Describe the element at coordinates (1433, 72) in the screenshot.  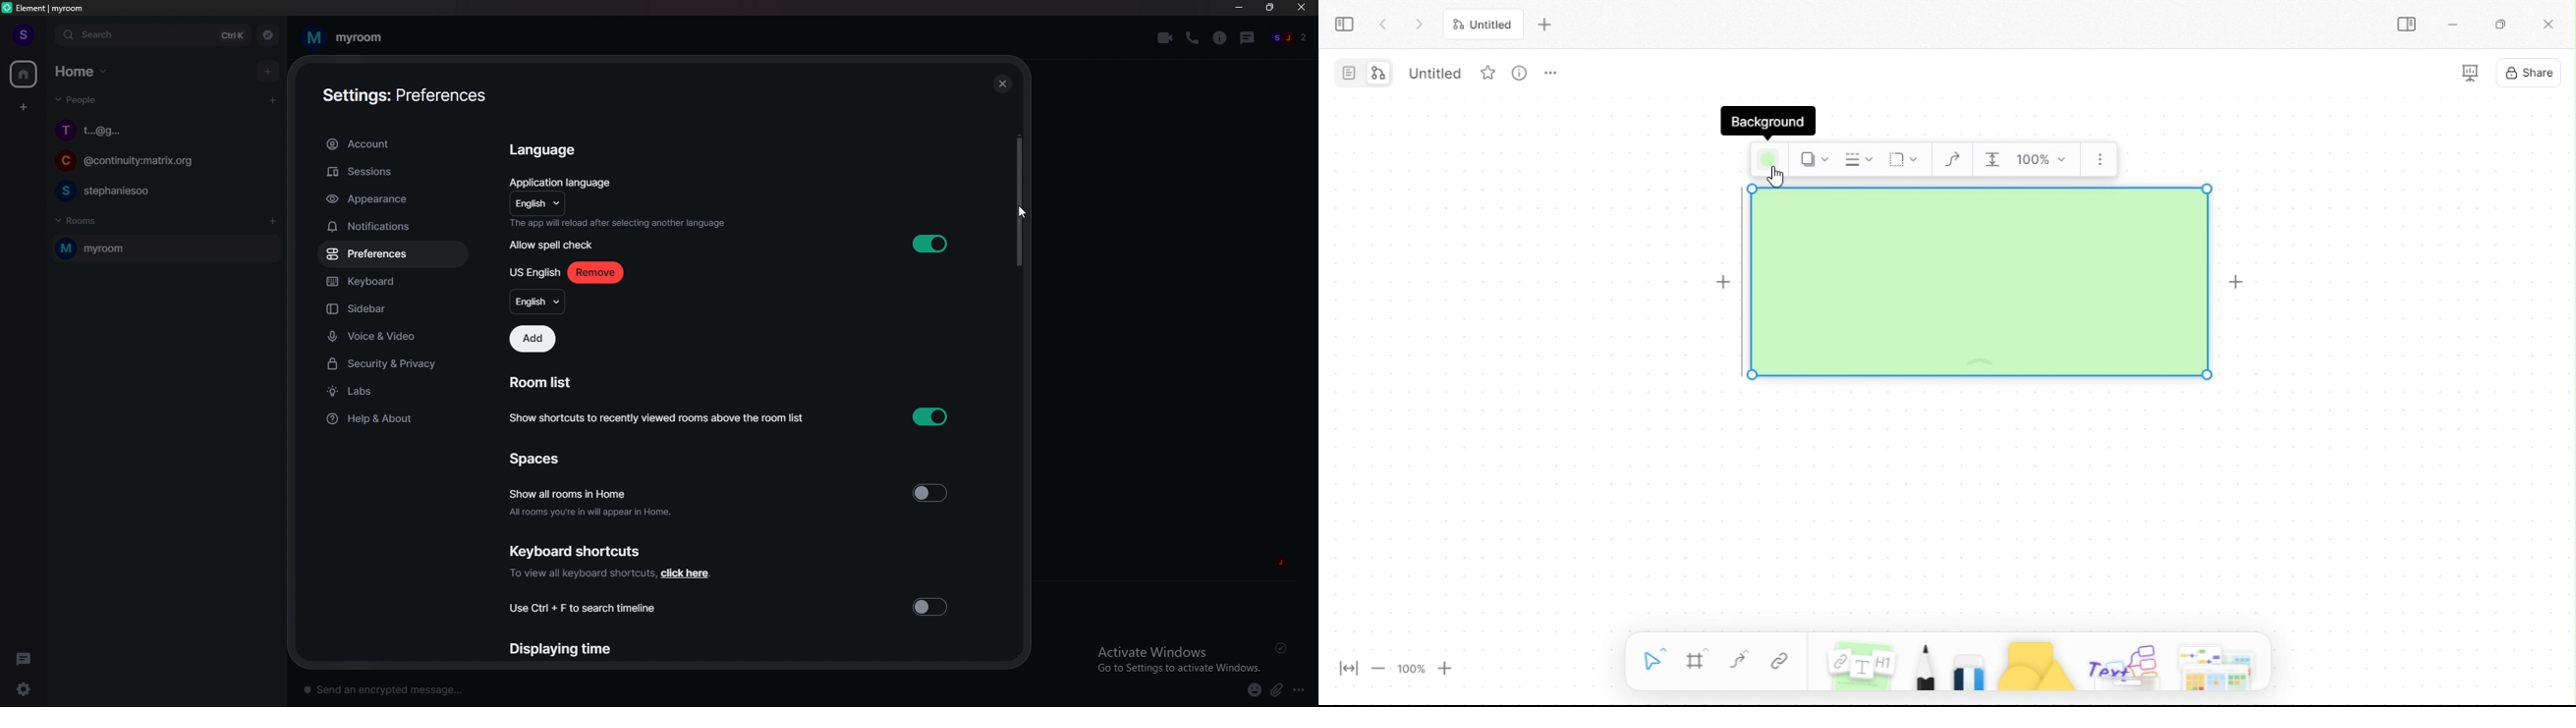
I see `untitled` at that location.